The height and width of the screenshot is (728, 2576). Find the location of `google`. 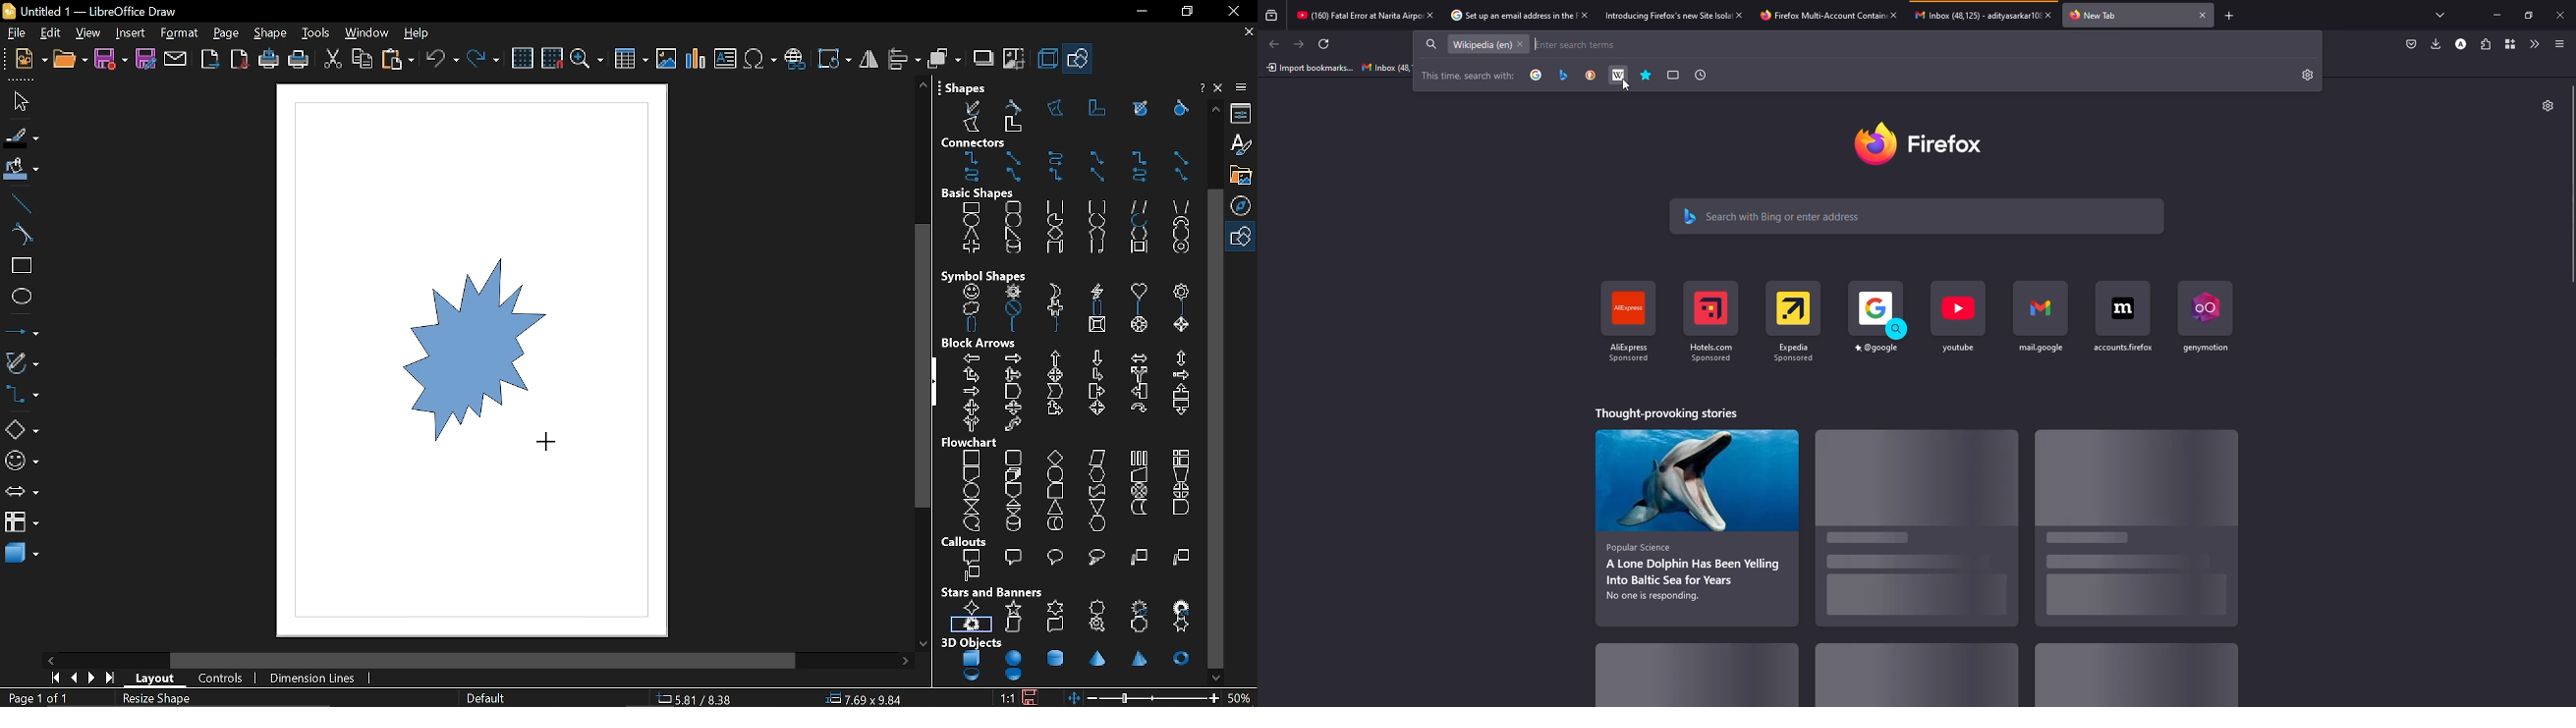

google is located at coordinates (1536, 76).